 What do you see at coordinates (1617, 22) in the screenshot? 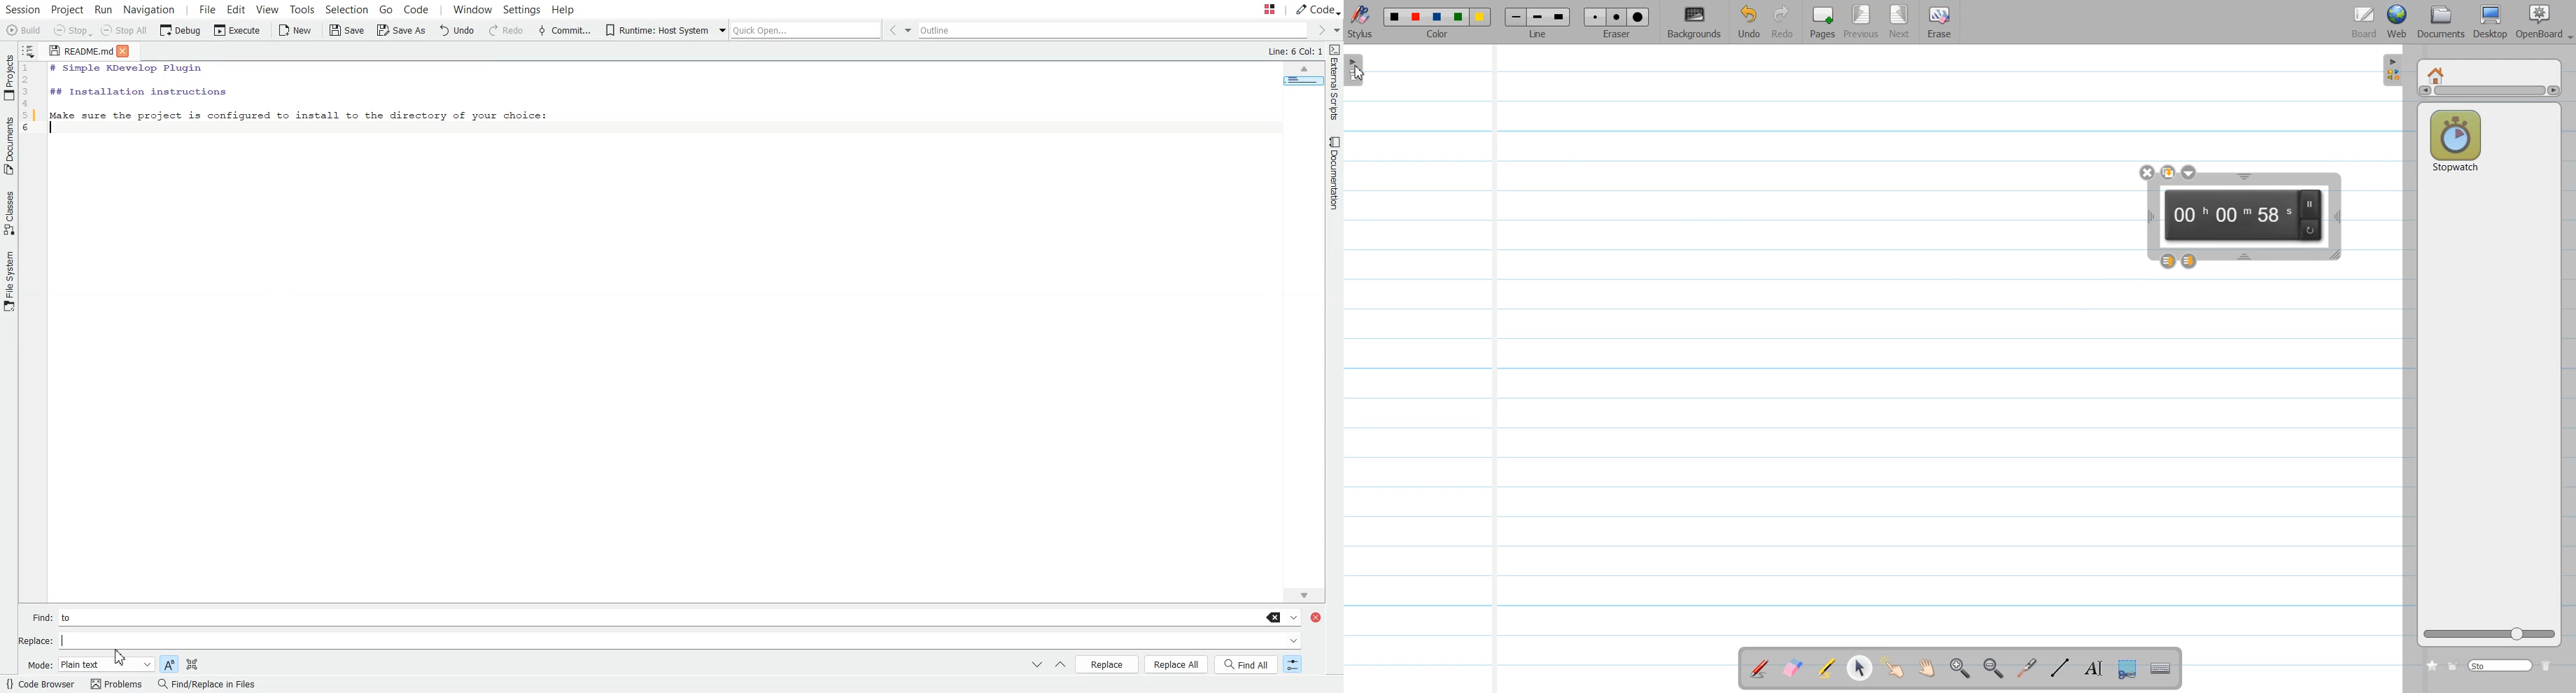
I see `Eraser` at bounding box center [1617, 22].